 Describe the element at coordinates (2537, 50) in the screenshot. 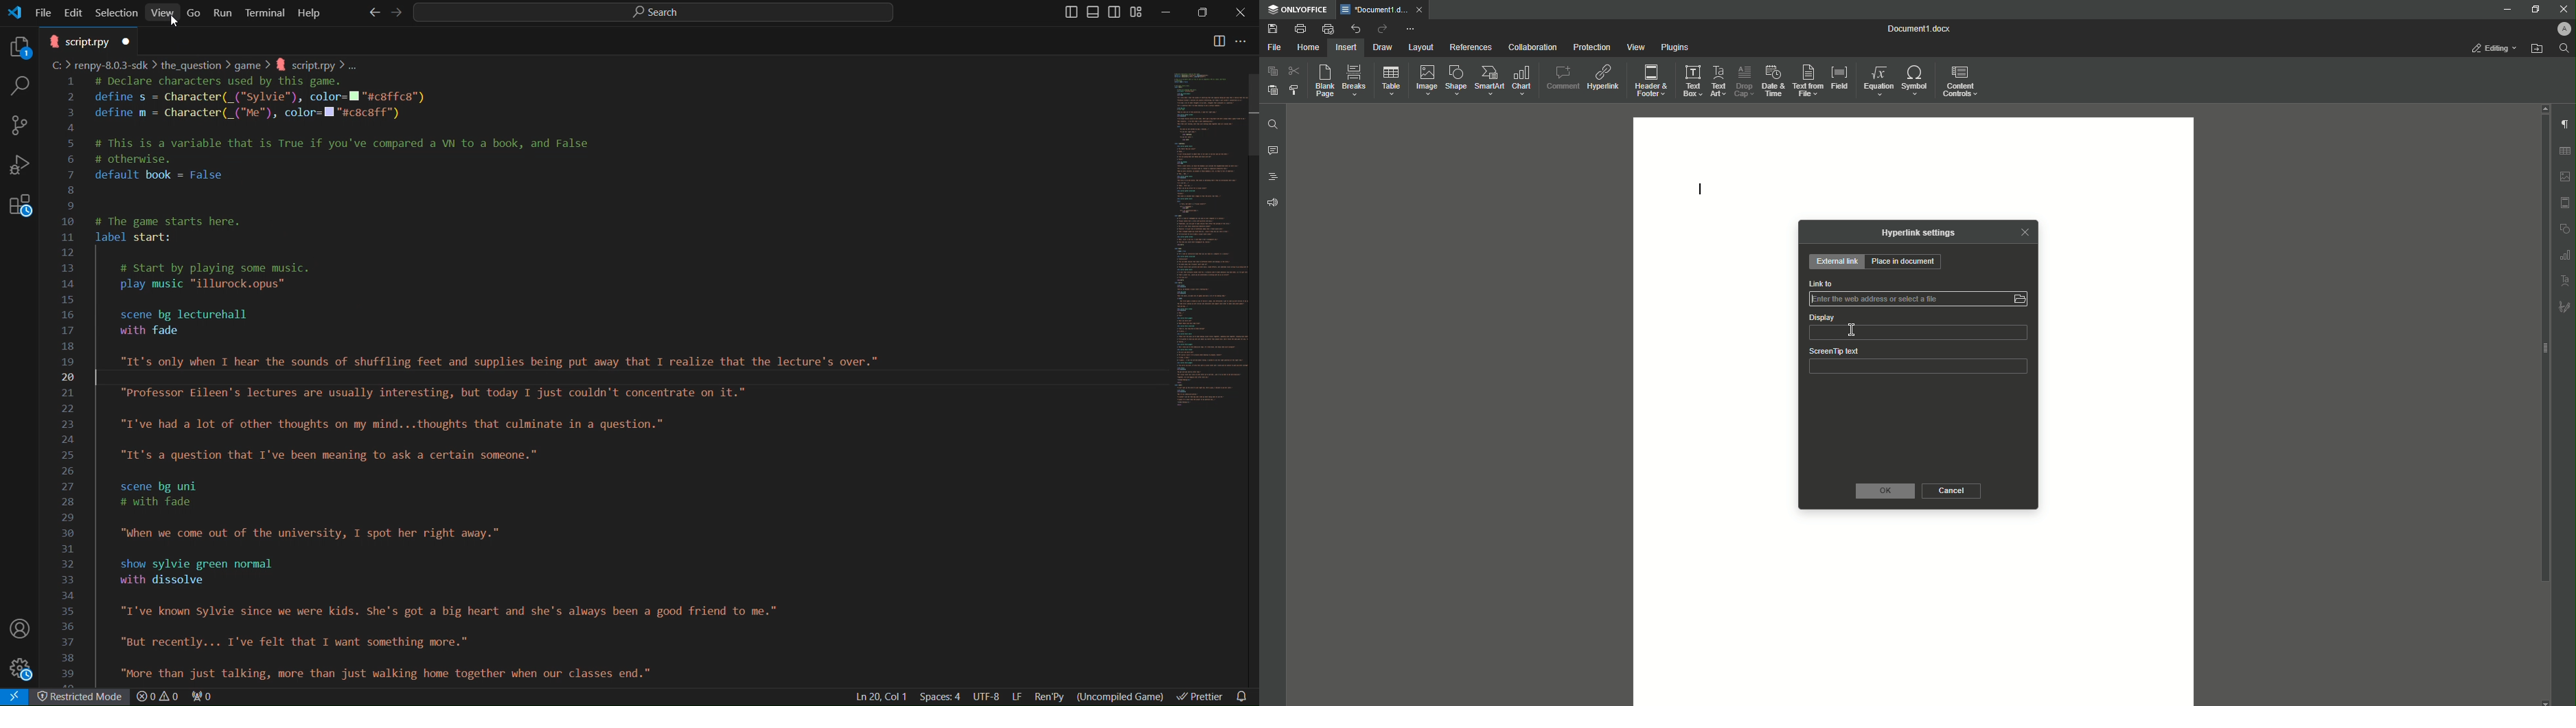

I see `Open From File` at that location.